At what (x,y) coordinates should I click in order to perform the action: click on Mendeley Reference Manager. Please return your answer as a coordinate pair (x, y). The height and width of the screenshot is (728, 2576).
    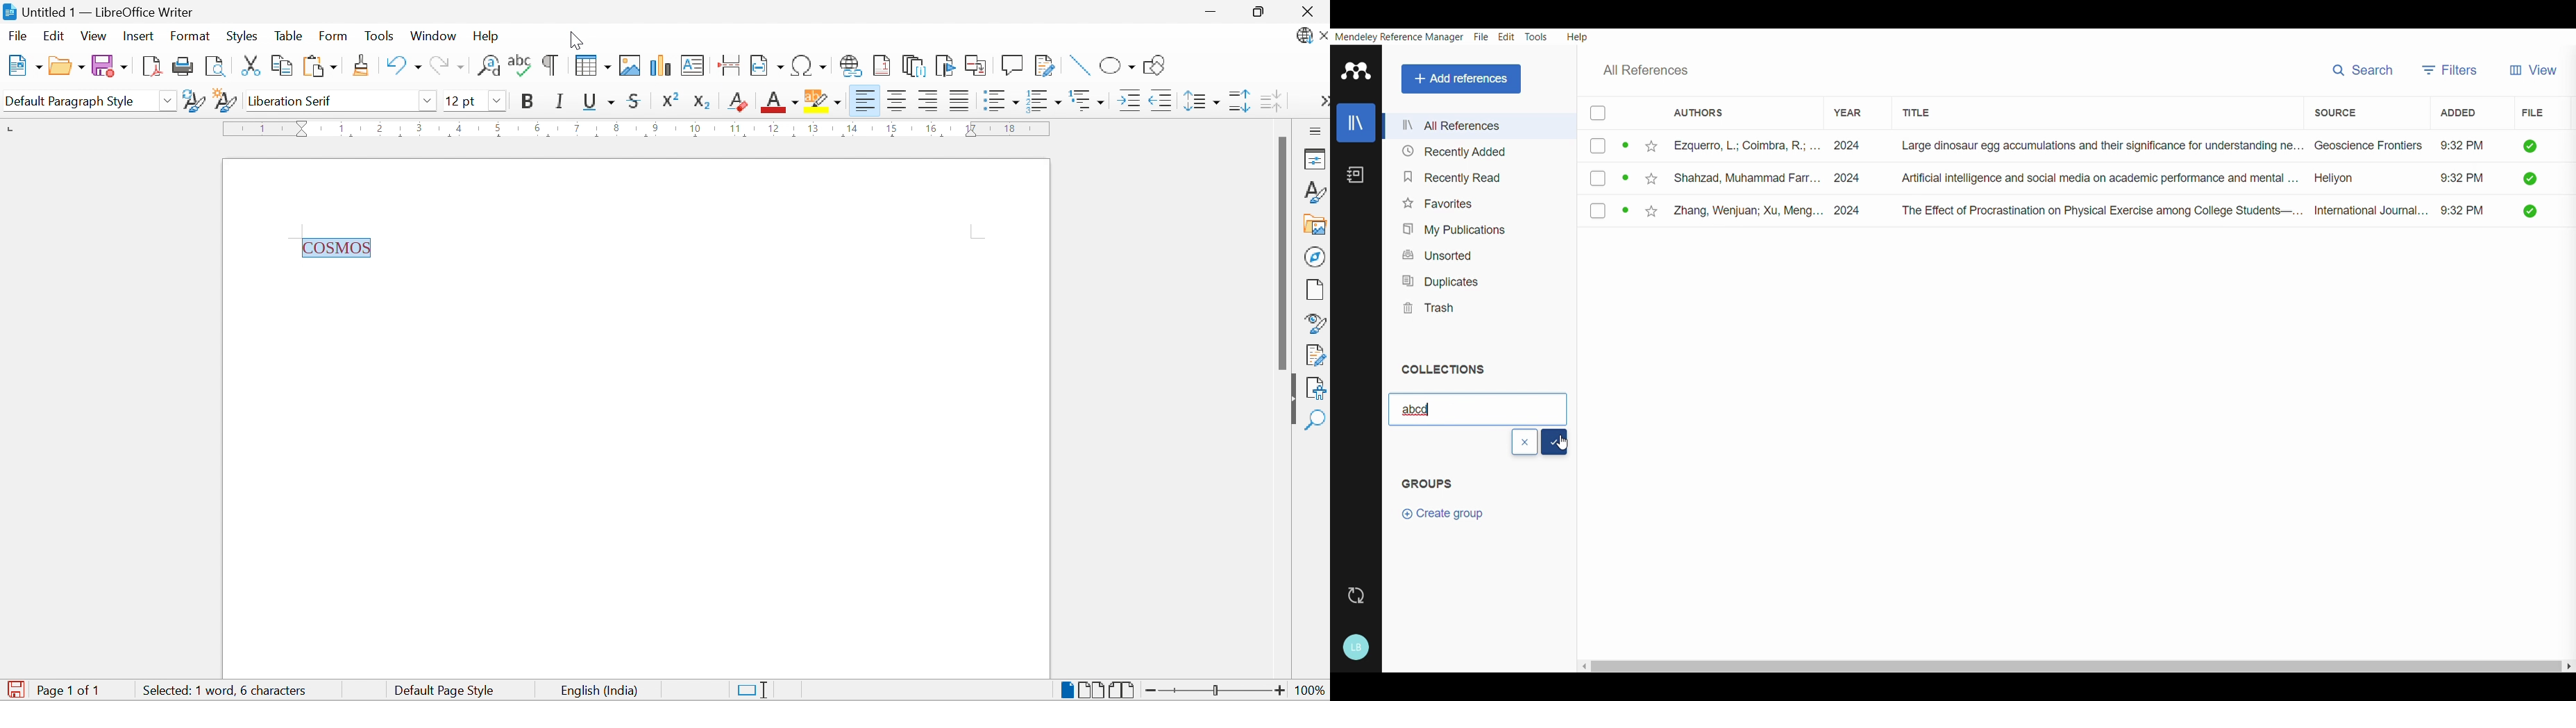
    Looking at the image, I should click on (1399, 36).